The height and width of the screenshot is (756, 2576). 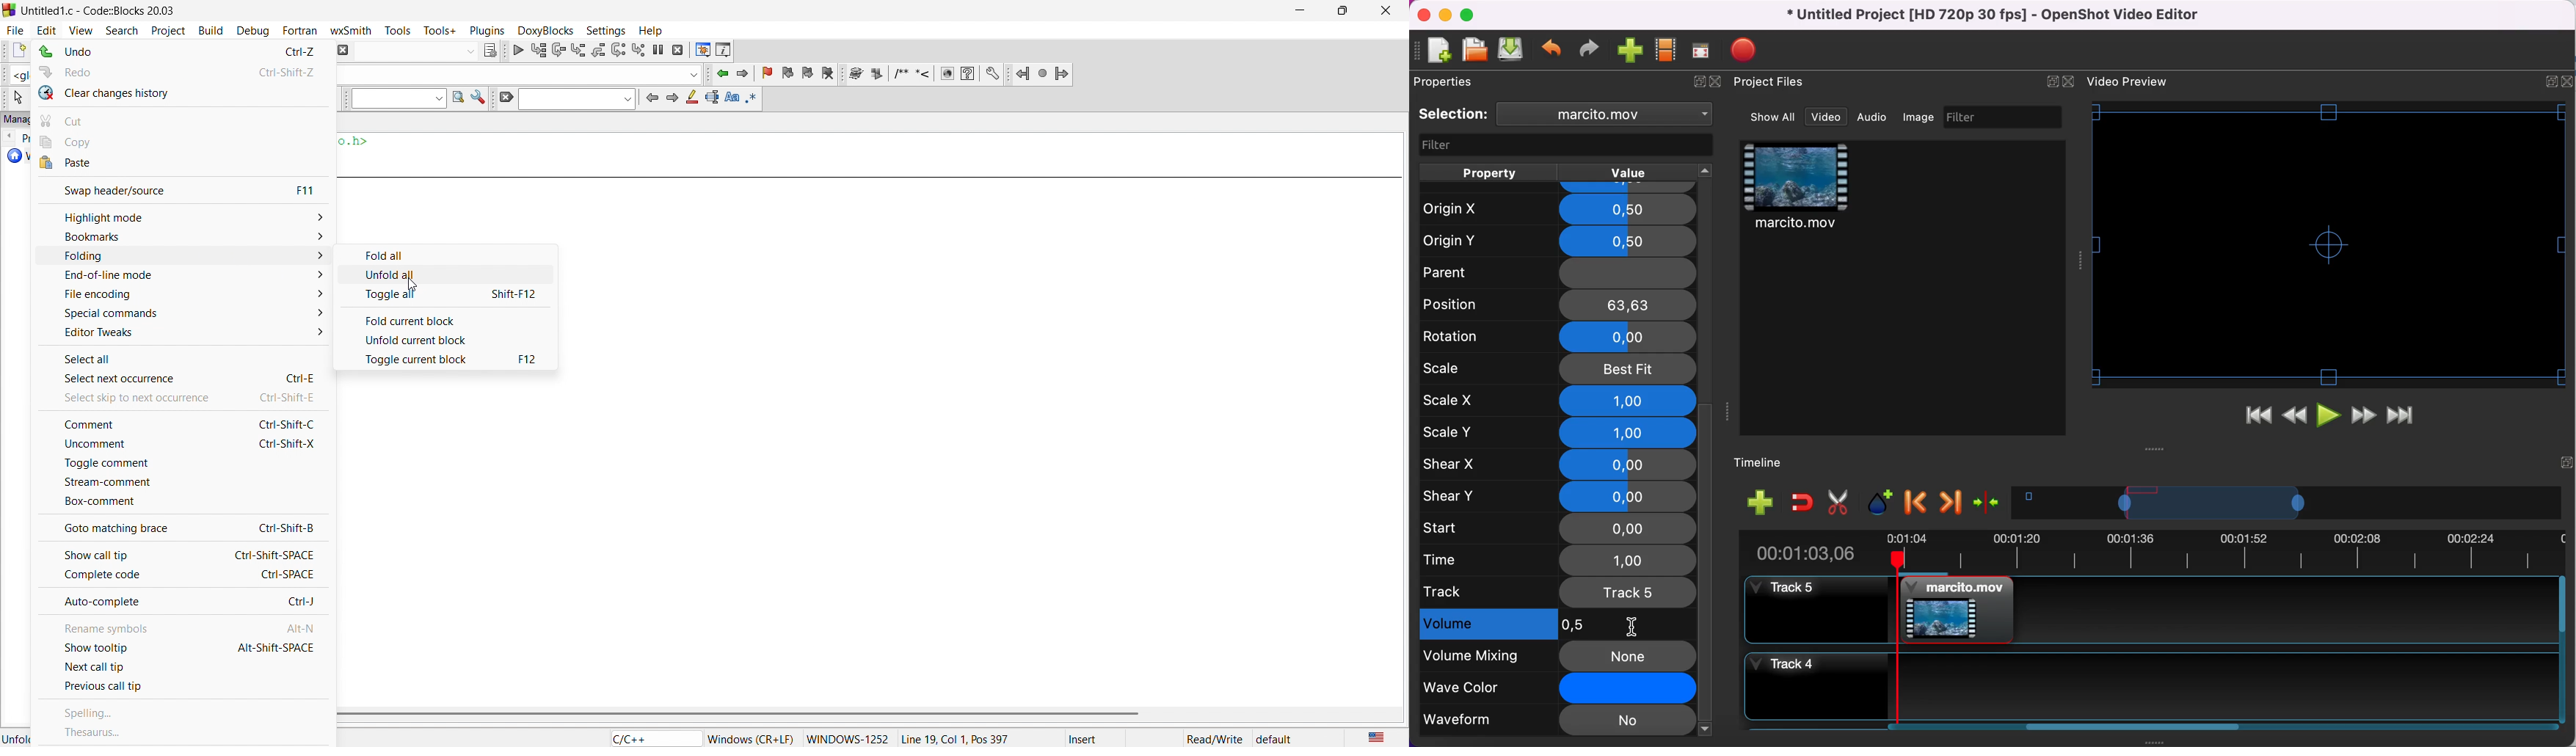 What do you see at coordinates (456, 98) in the screenshot?
I see `find in page` at bounding box center [456, 98].